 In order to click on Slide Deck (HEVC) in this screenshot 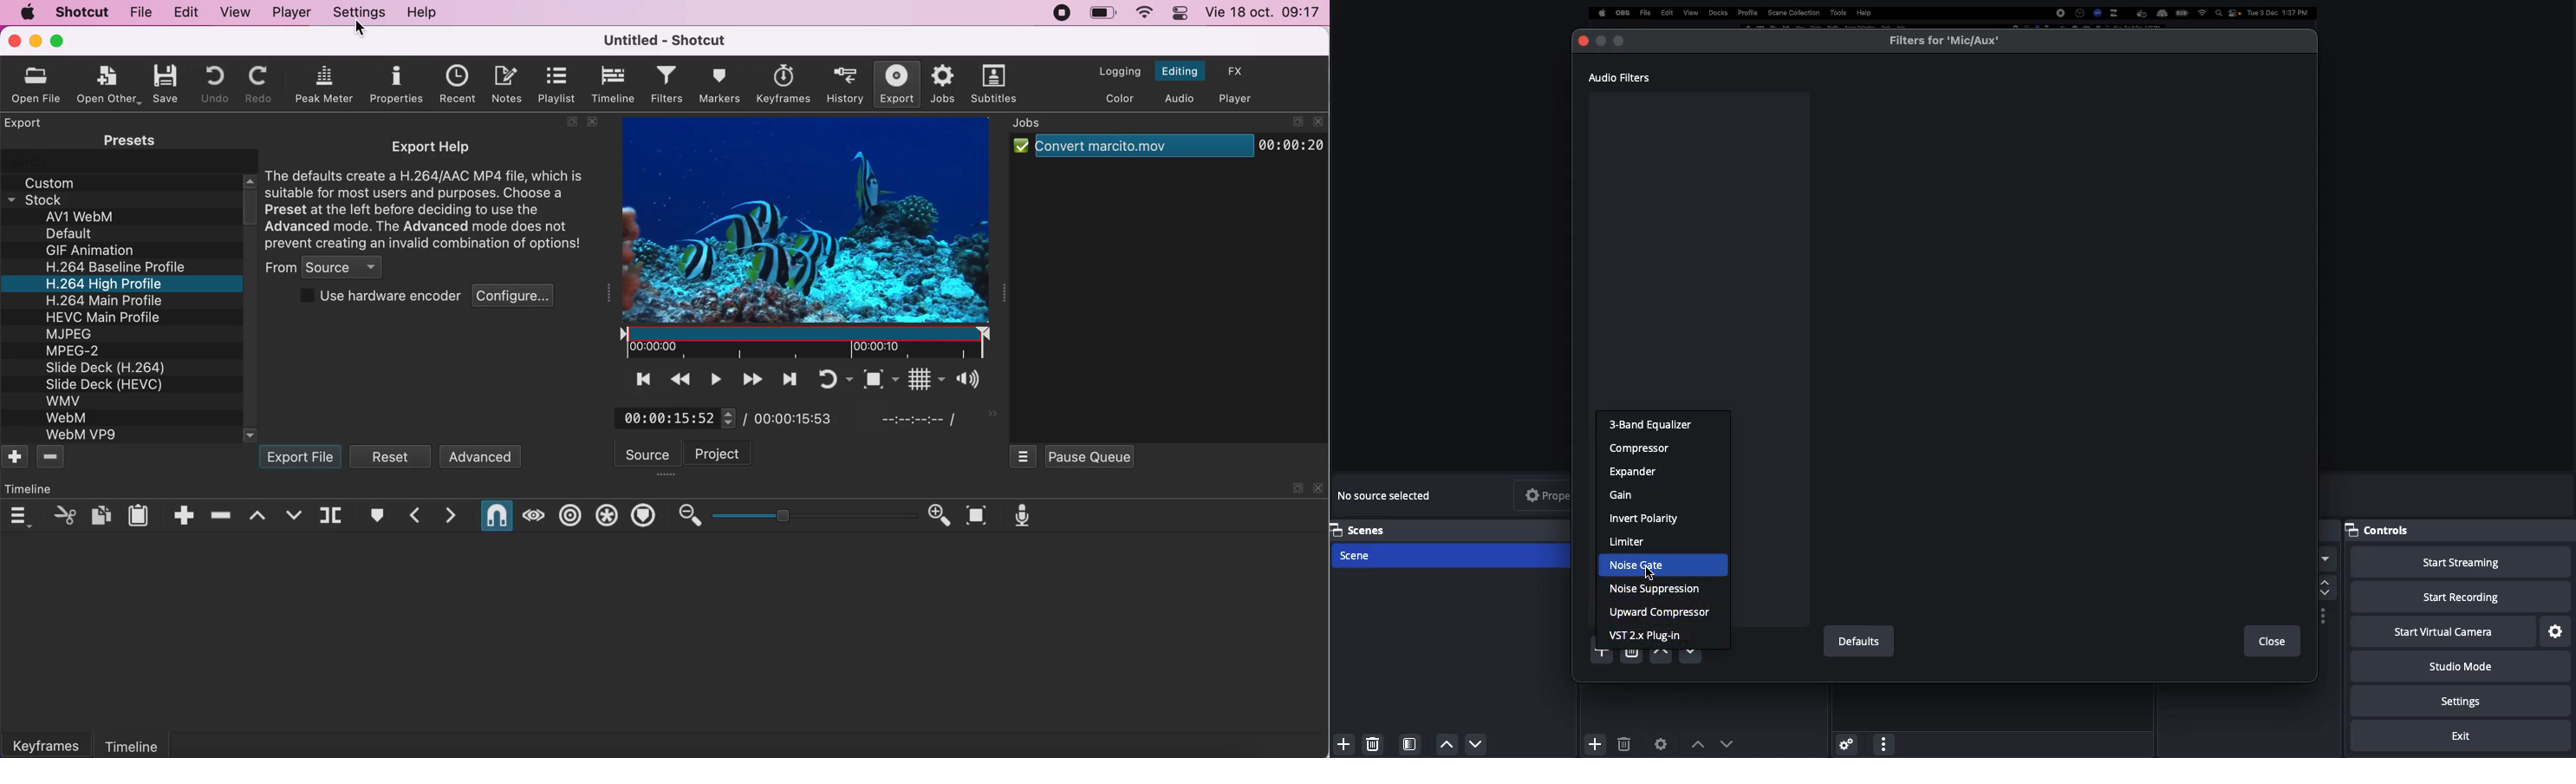, I will do `click(110, 383)`.